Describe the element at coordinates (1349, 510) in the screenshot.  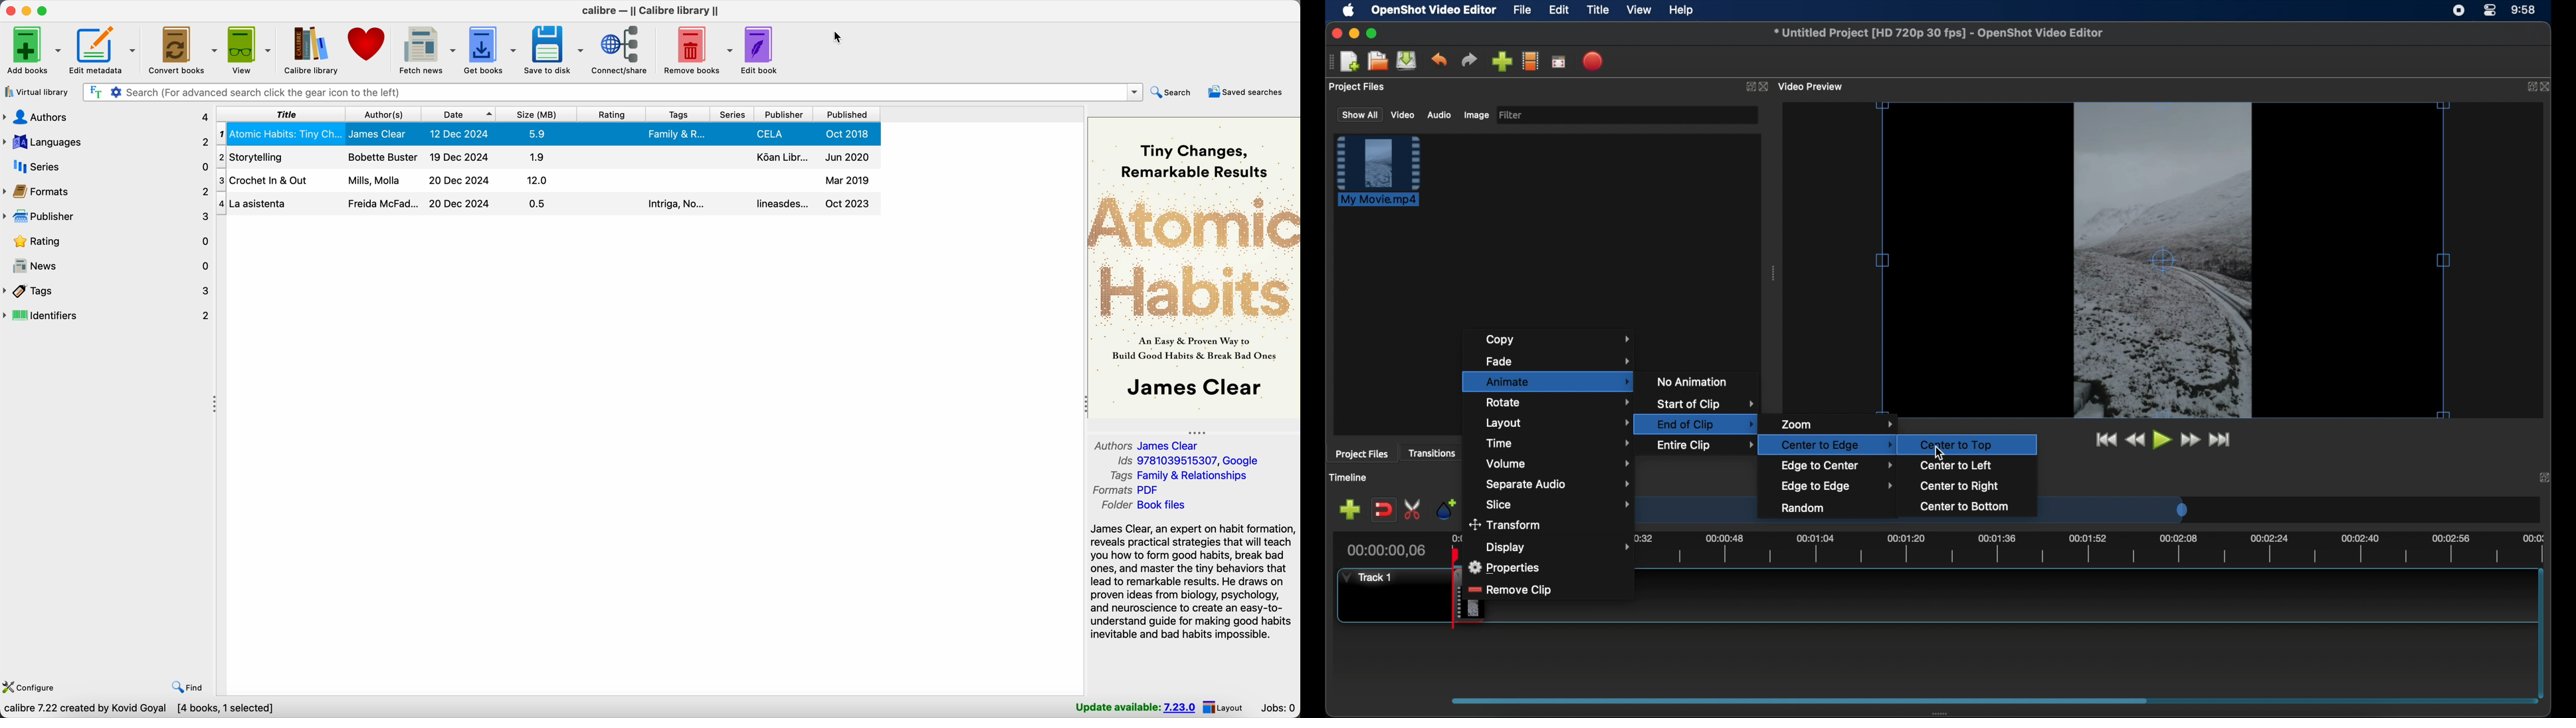
I see `add track` at that location.